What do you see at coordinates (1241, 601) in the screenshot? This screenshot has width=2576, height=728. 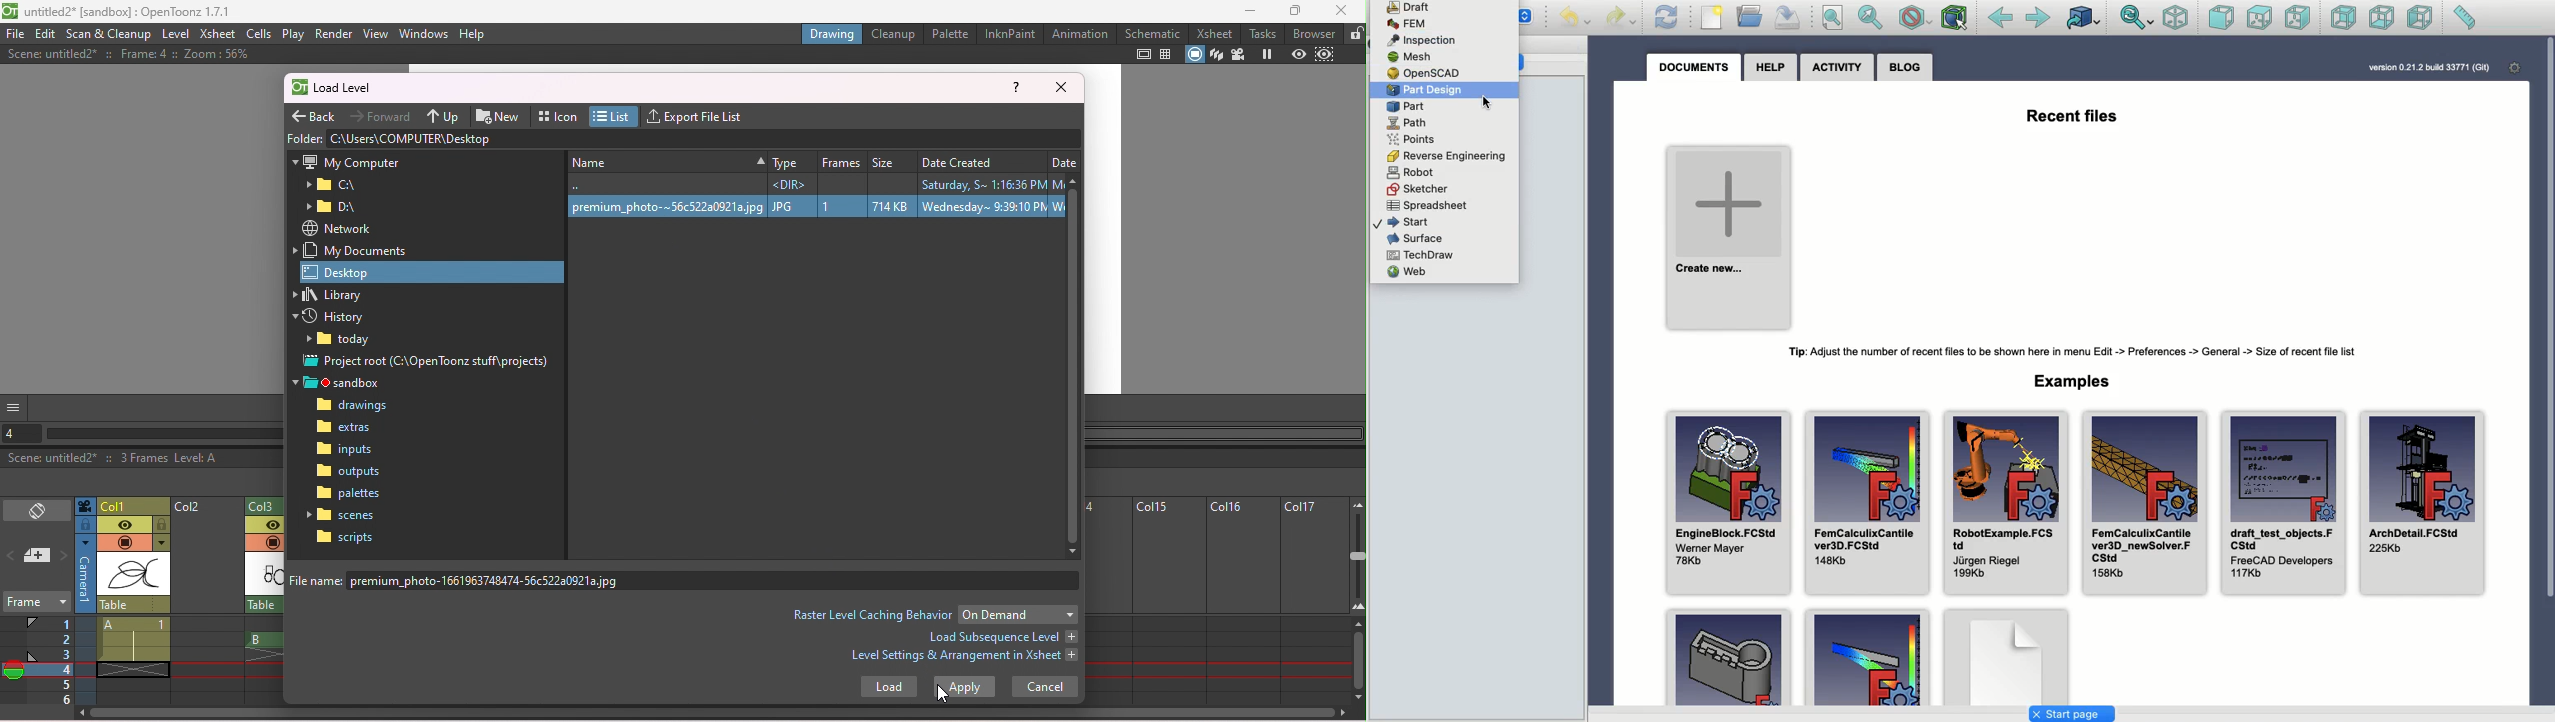 I see `Column 16` at bounding box center [1241, 601].